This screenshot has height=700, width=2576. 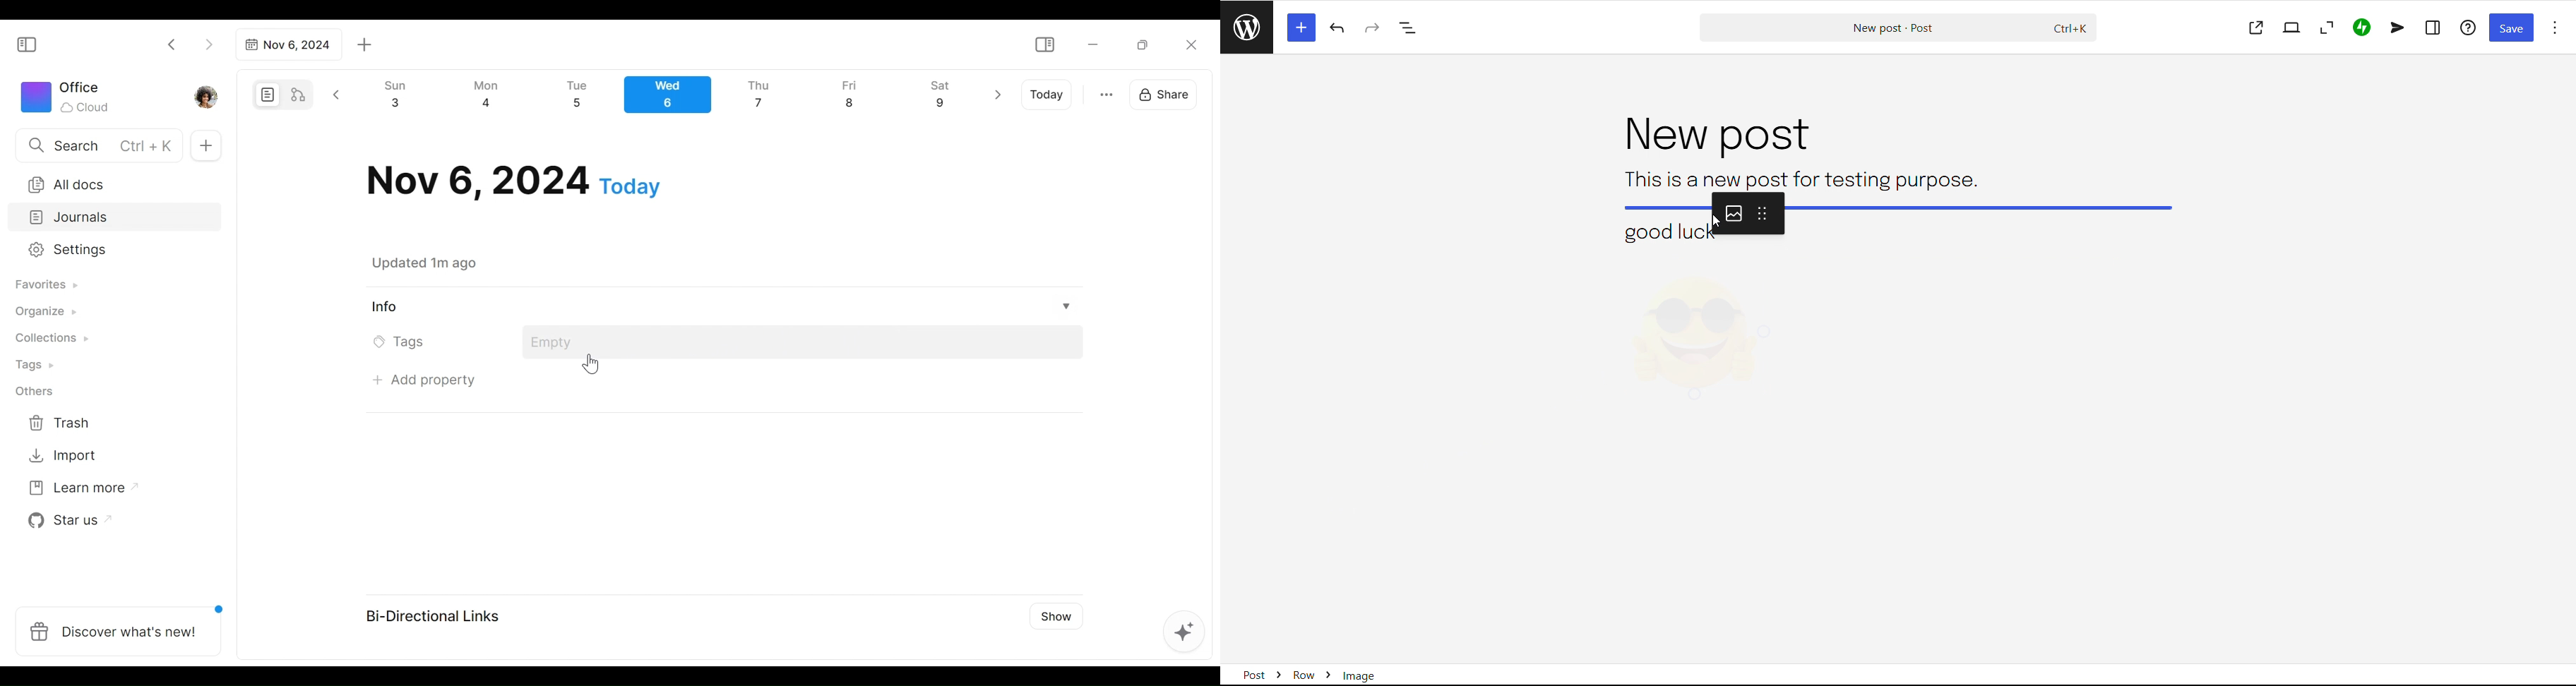 I want to click on cursor, so click(x=590, y=367).